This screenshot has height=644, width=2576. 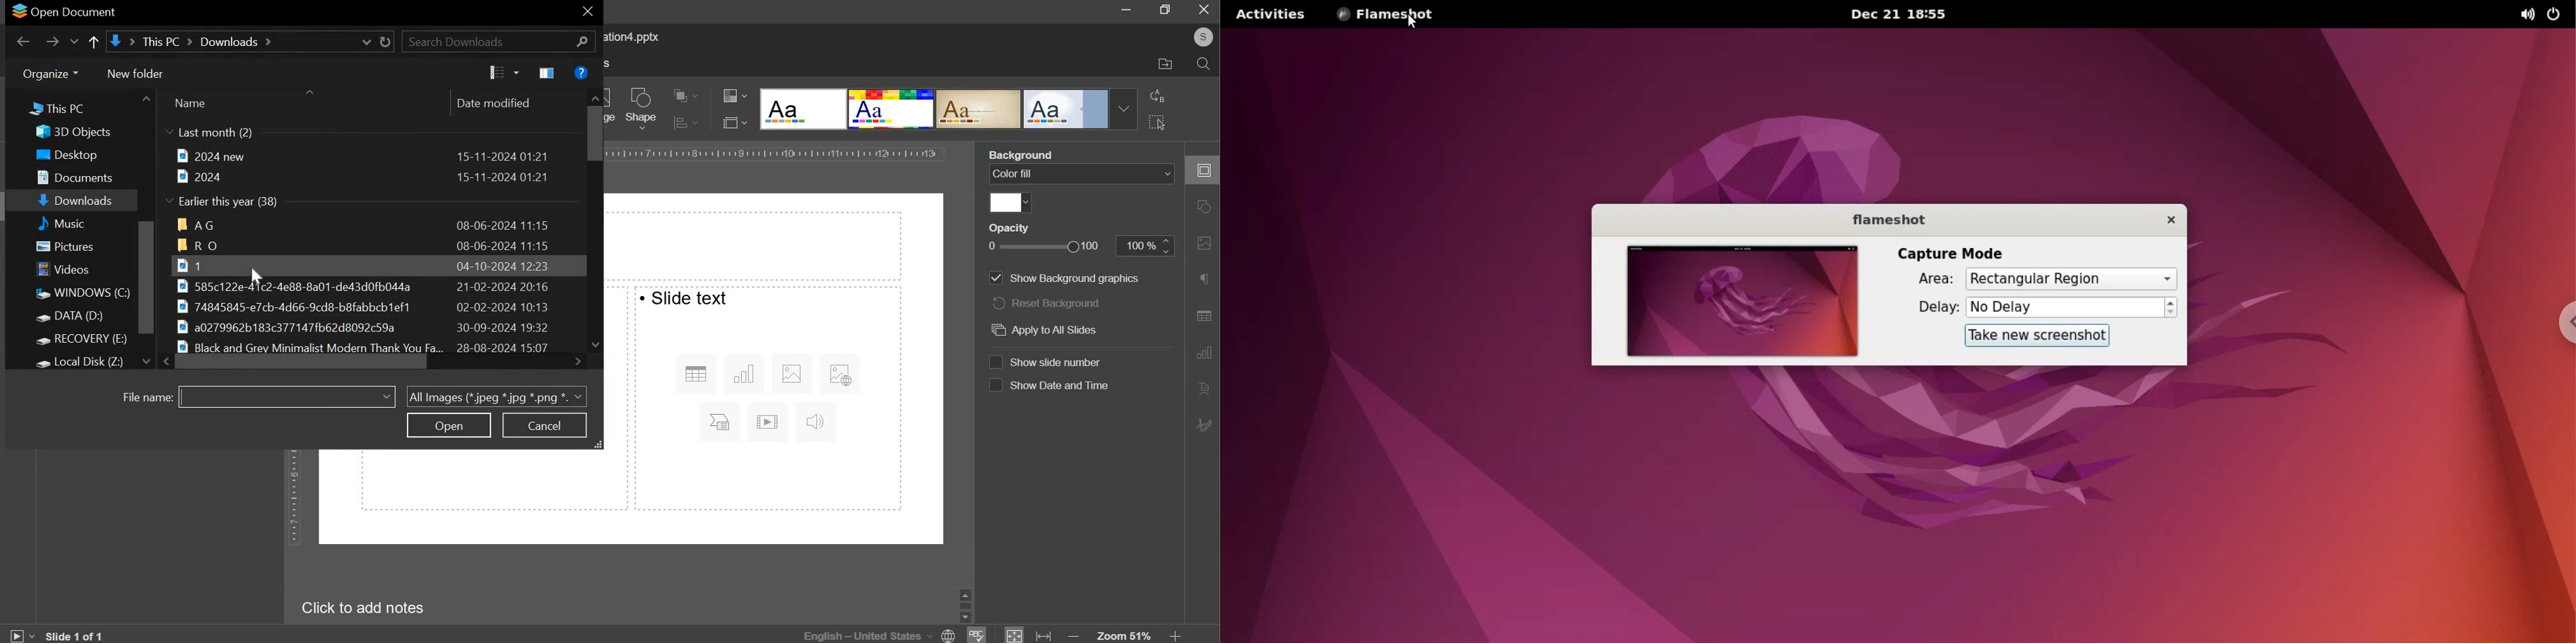 I want to click on reset background, so click(x=1050, y=303).